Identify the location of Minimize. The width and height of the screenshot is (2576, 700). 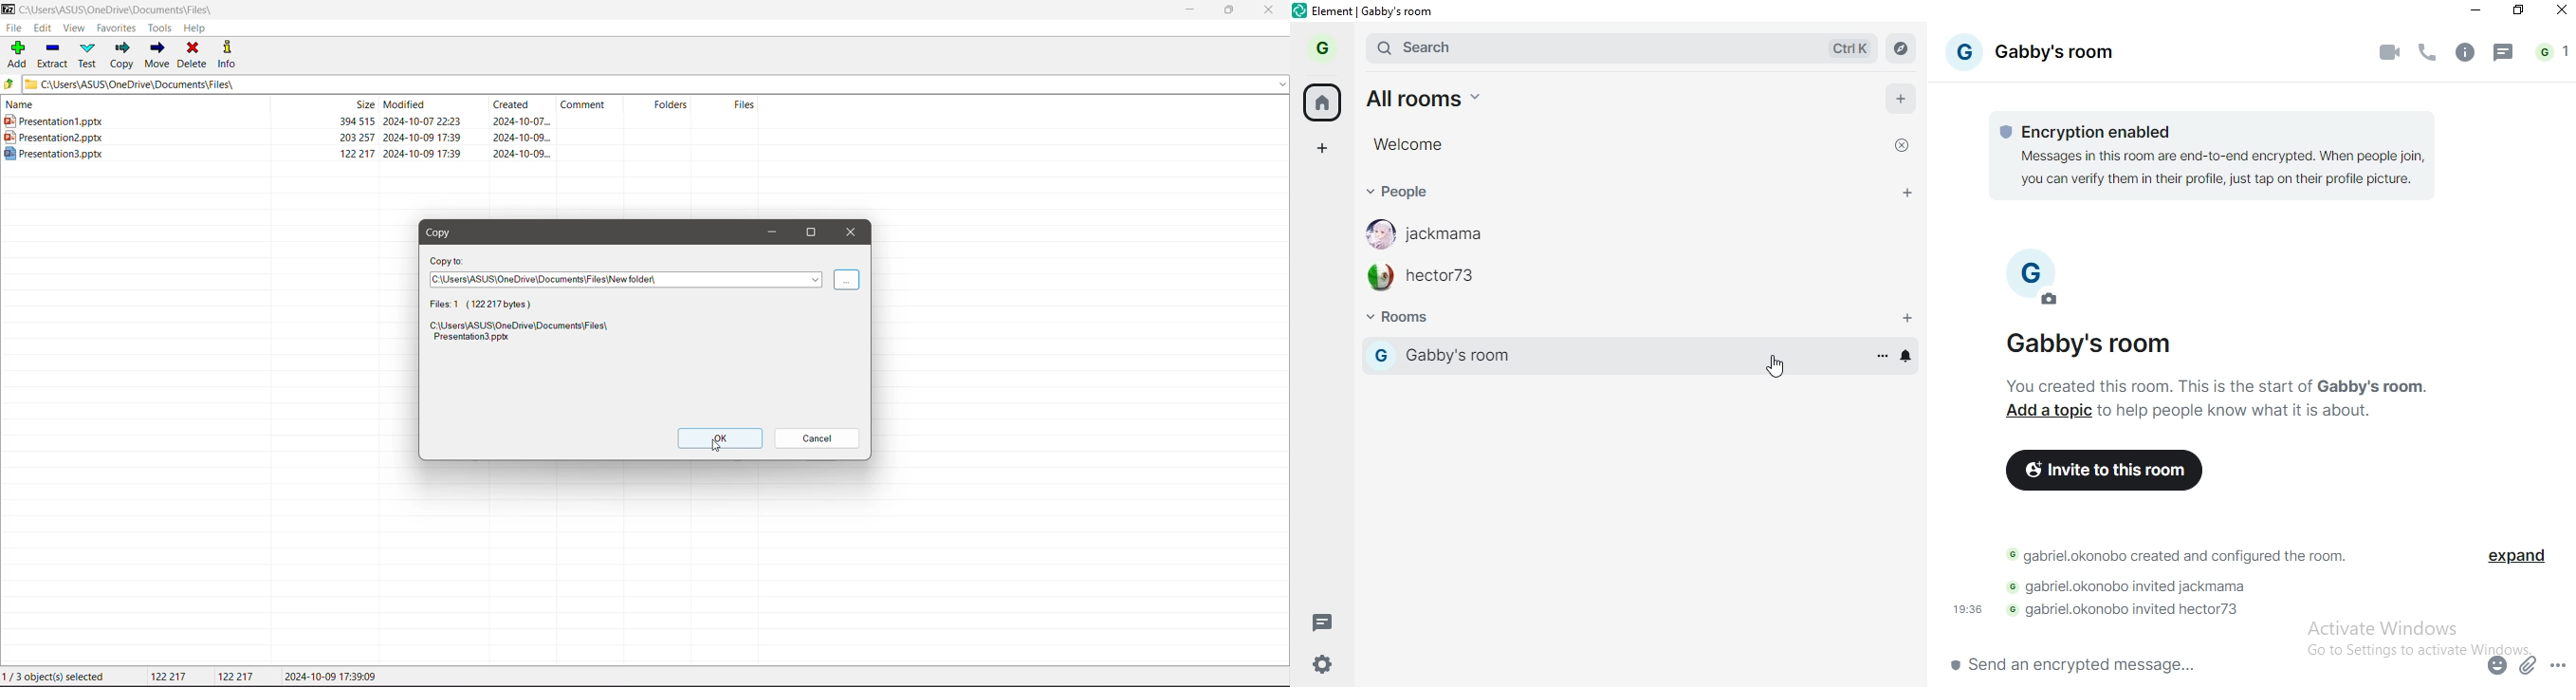
(1189, 10).